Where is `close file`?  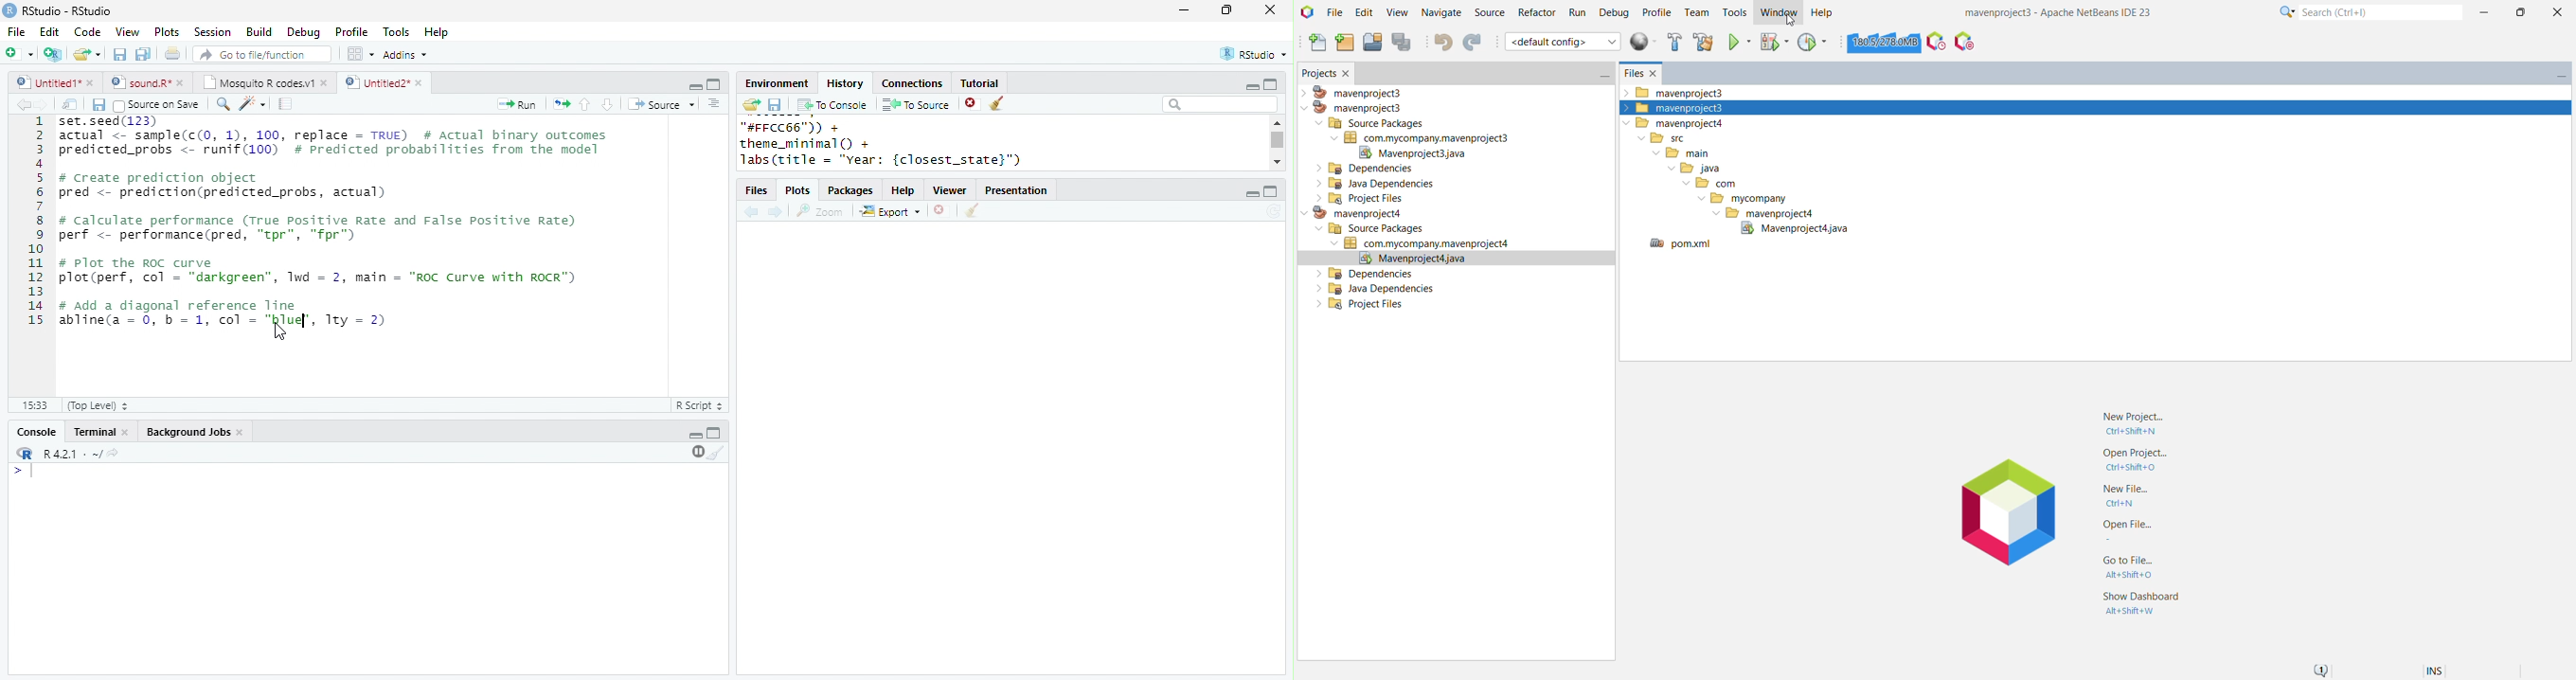 close file is located at coordinates (942, 211).